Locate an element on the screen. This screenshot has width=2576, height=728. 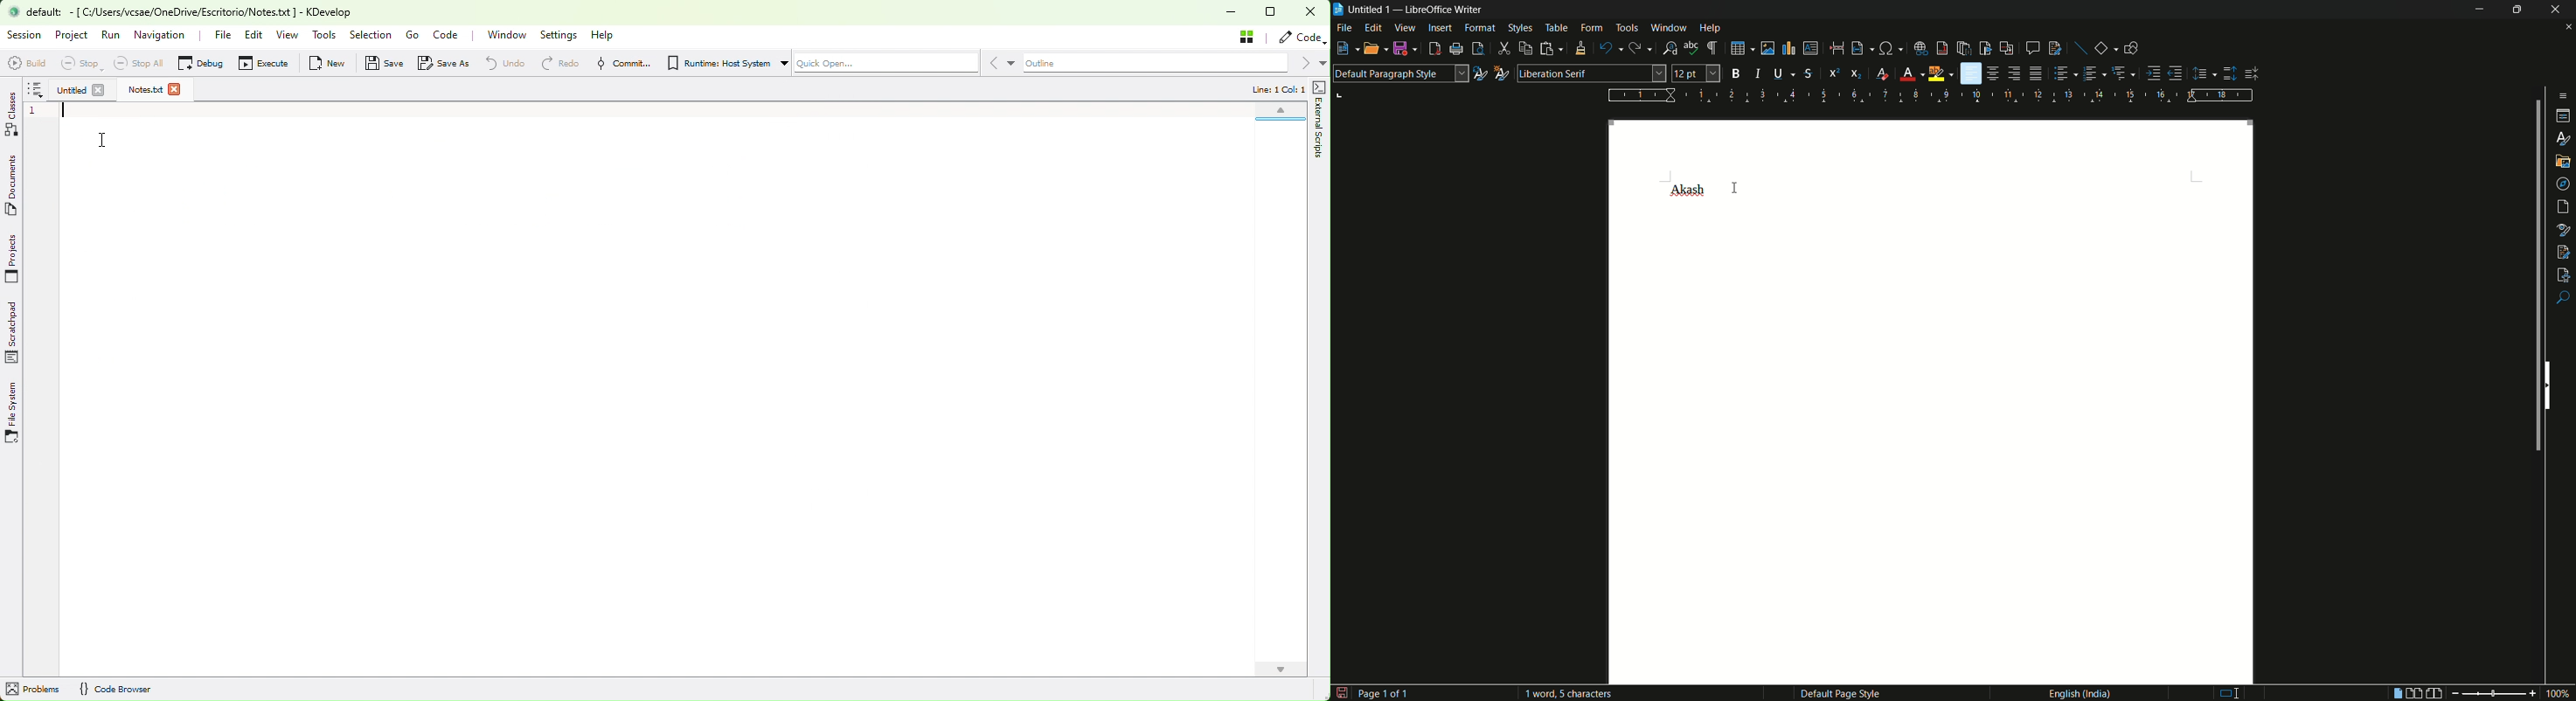
super script is located at coordinates (1834, 72).